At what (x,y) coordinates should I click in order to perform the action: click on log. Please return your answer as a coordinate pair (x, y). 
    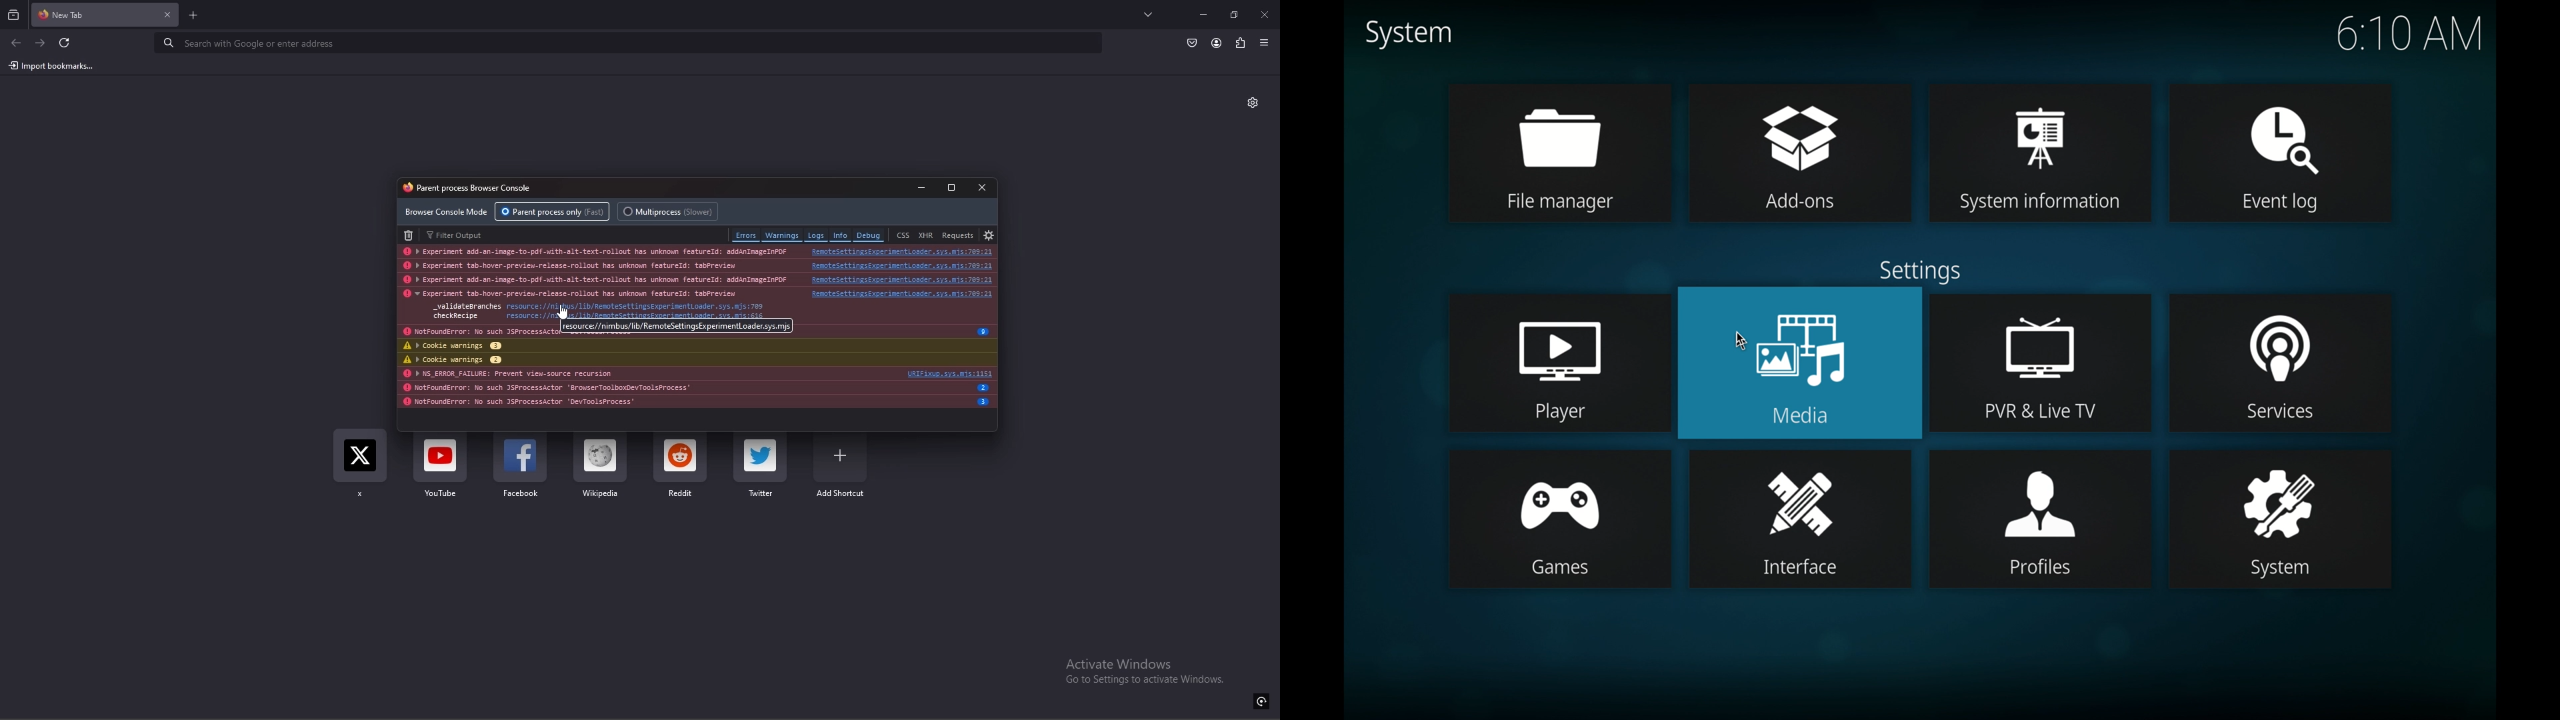
    Looking at the image, I should click on (583, 293).